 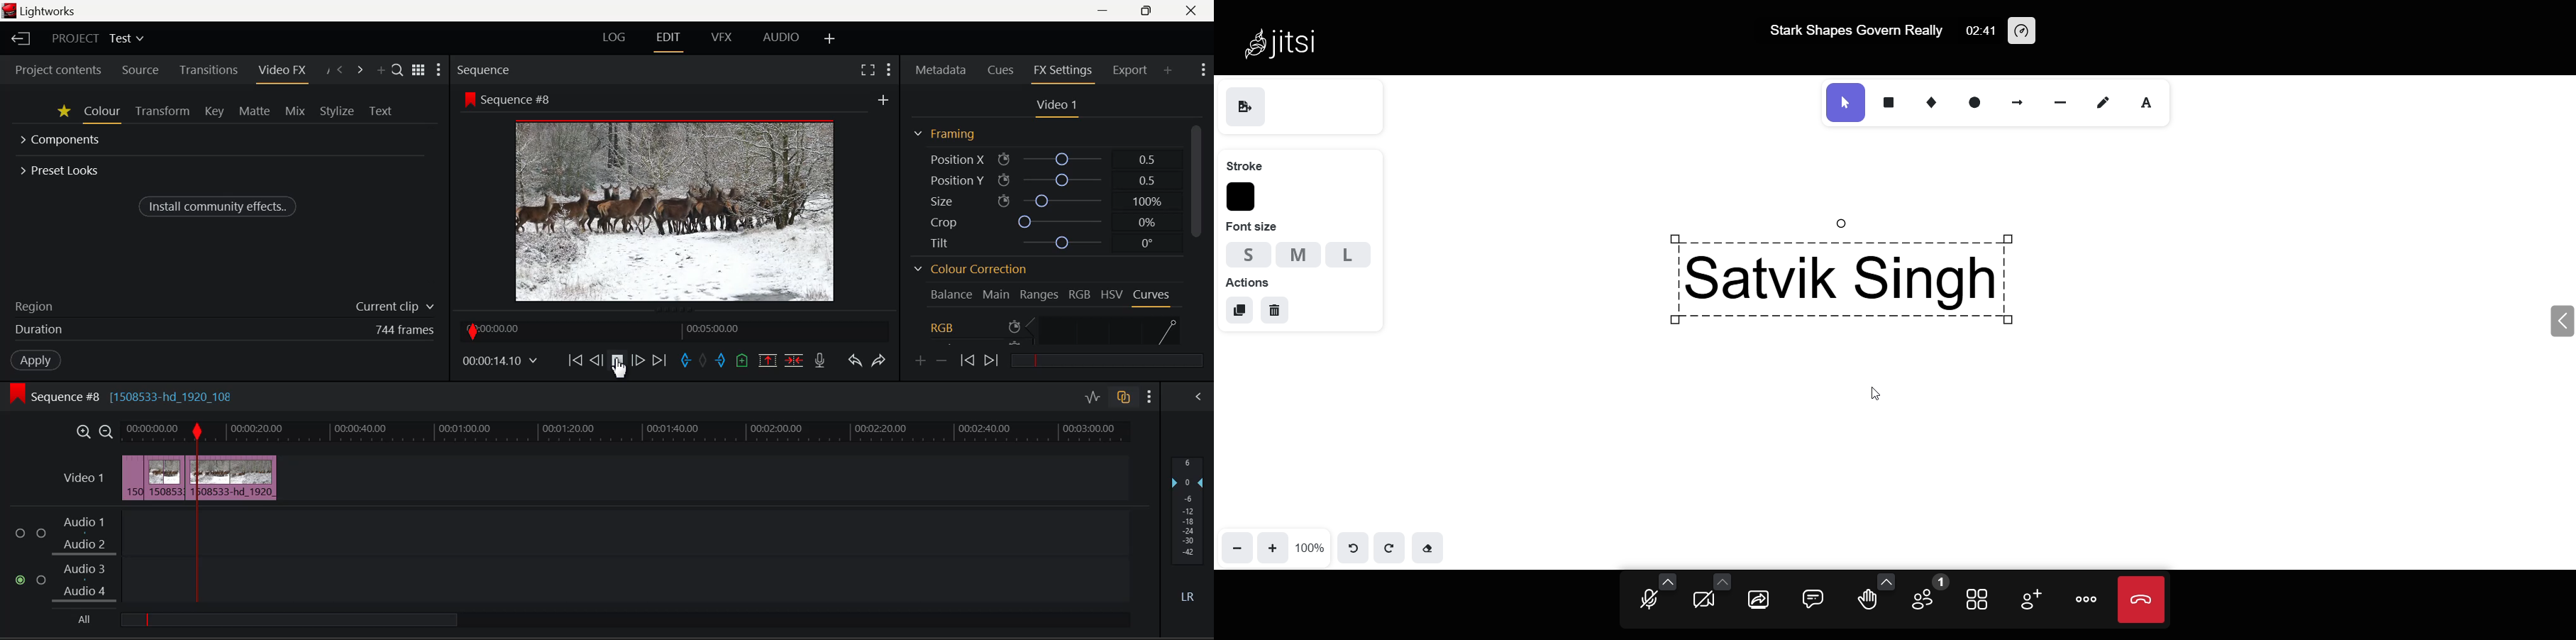 What do you see at coordinates (969, 269) in the screenshot?
I see `Colour Correction` at bounding box center [969, 269].